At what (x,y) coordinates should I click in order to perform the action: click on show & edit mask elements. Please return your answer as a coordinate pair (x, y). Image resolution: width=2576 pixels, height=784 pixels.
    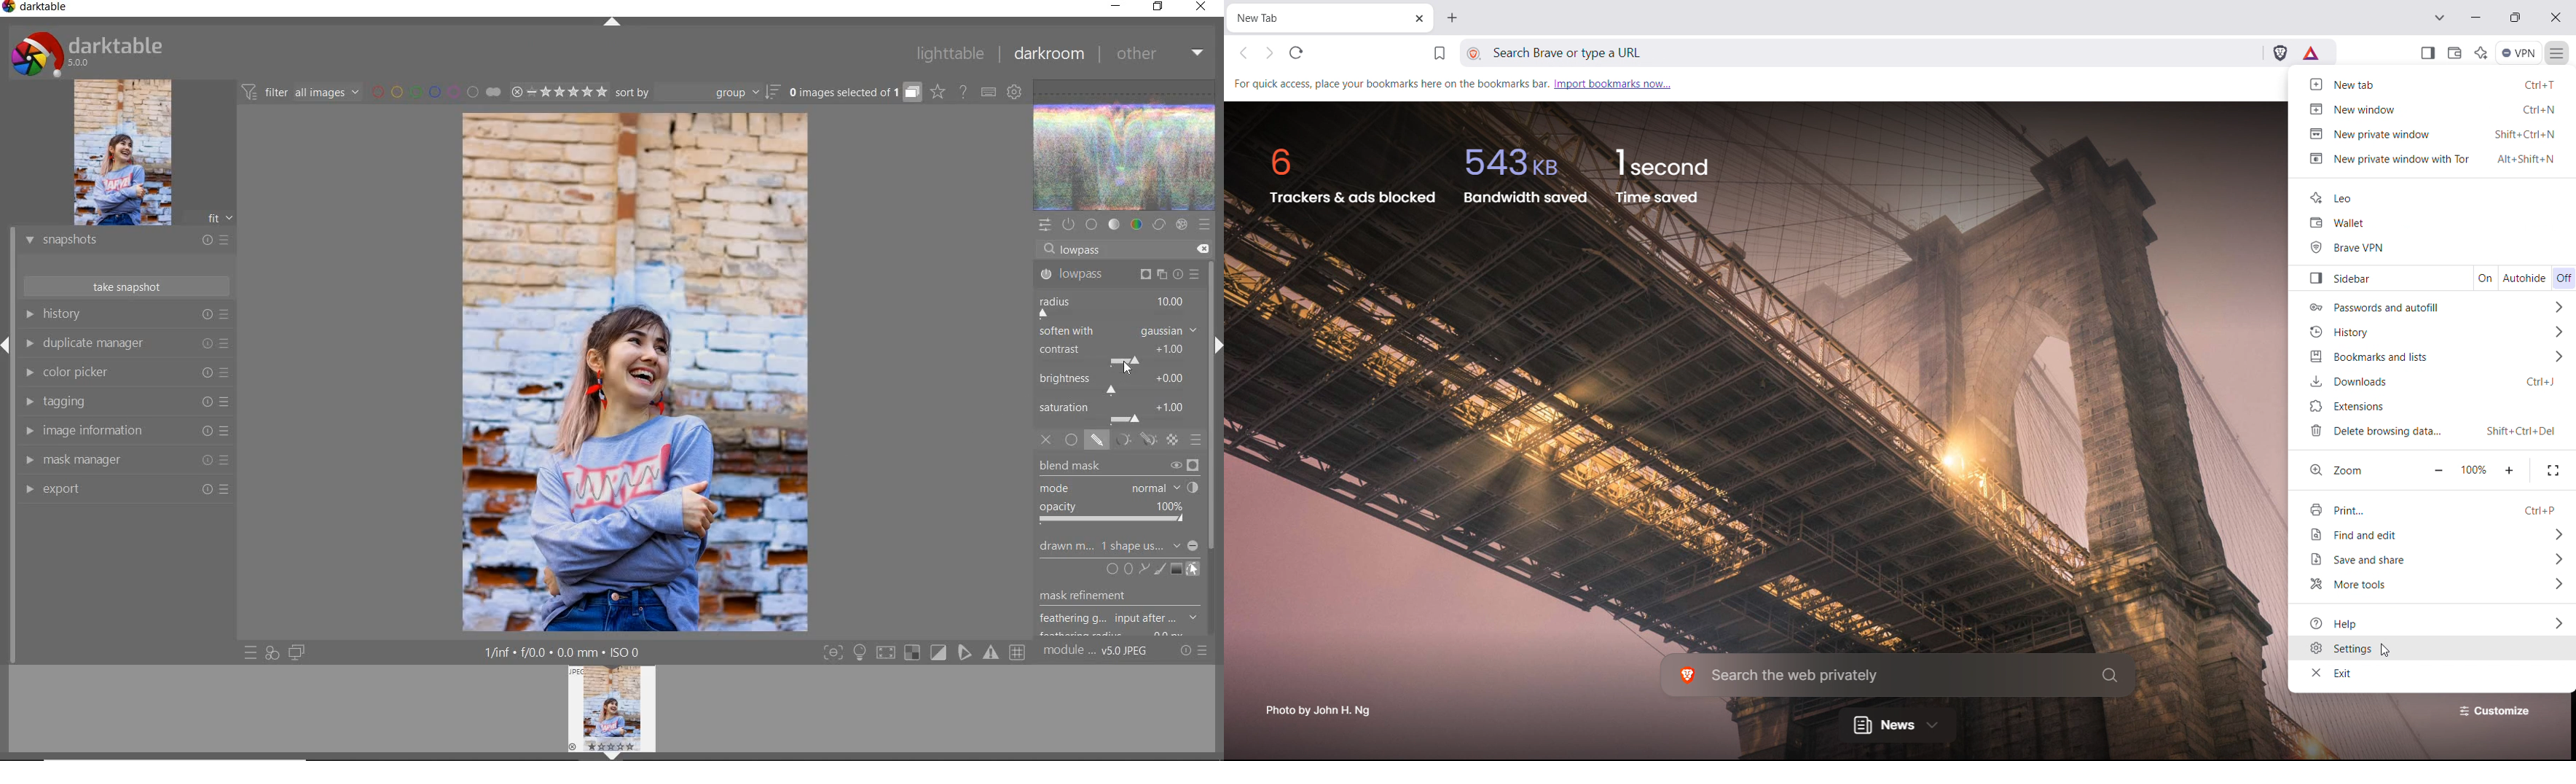
    Looking at the image, I should click on (1193, 570).